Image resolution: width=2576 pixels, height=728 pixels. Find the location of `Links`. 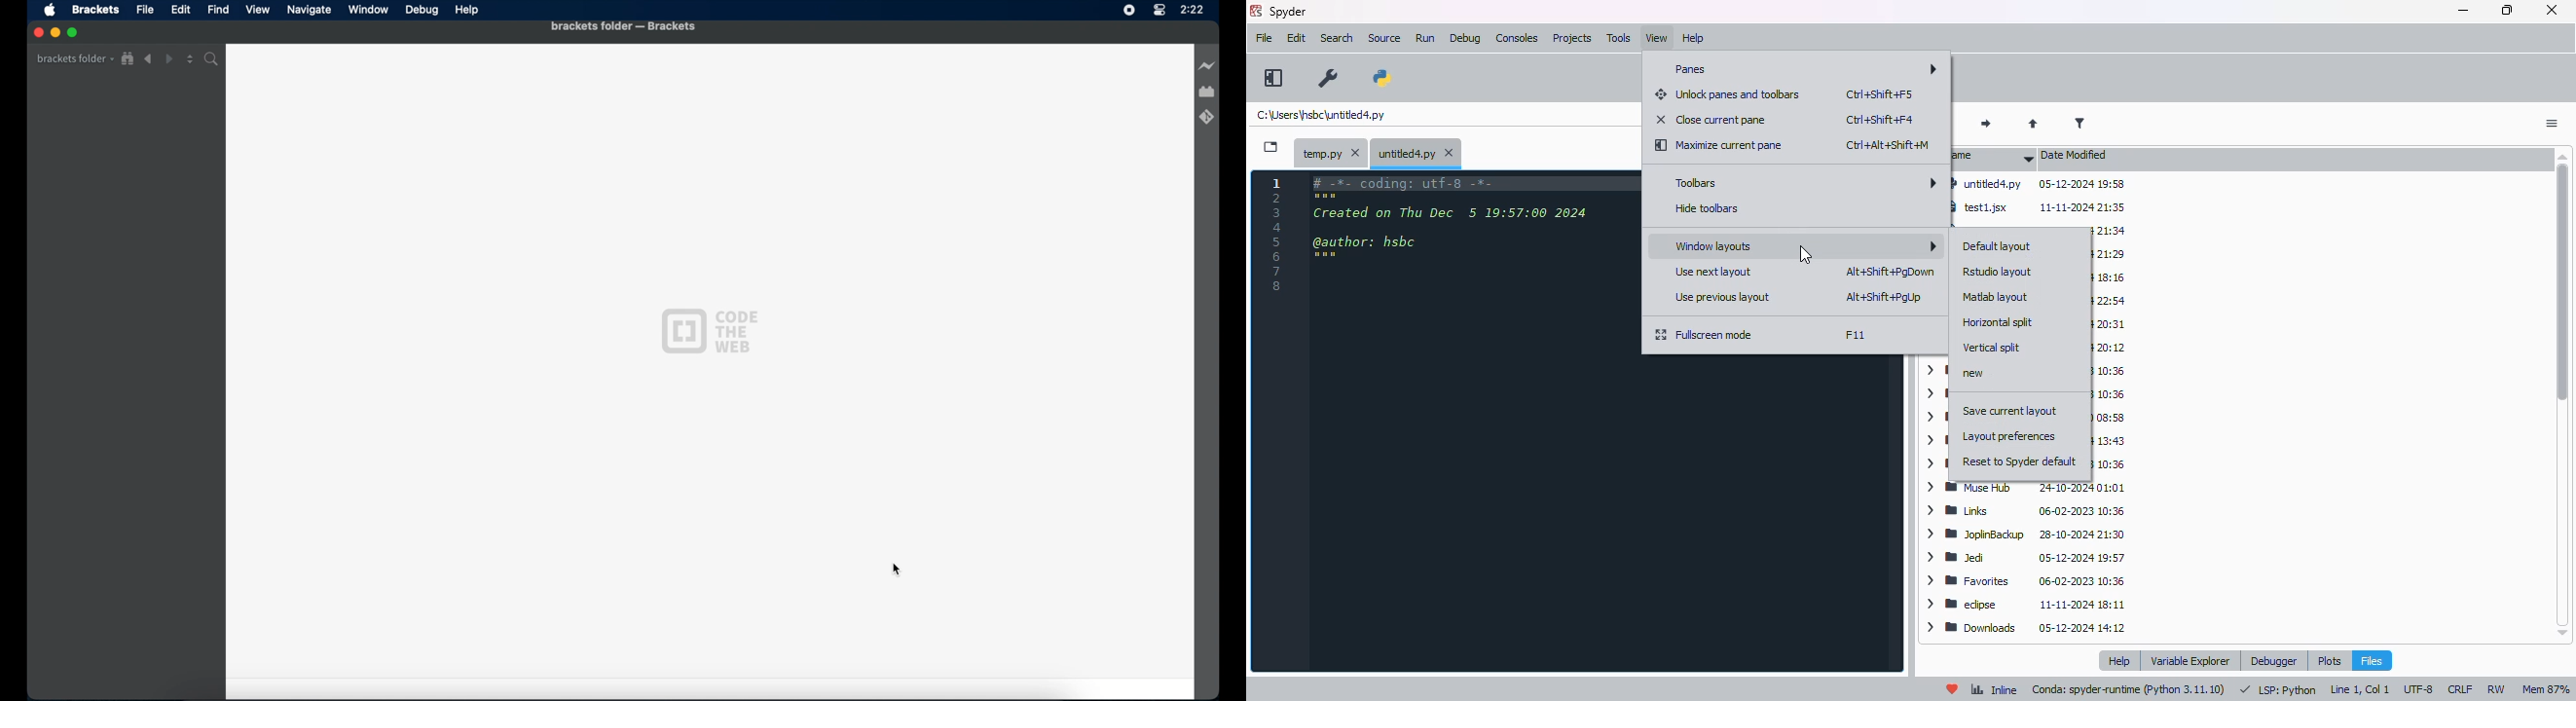

Links is located at coordinates (2028, 512).